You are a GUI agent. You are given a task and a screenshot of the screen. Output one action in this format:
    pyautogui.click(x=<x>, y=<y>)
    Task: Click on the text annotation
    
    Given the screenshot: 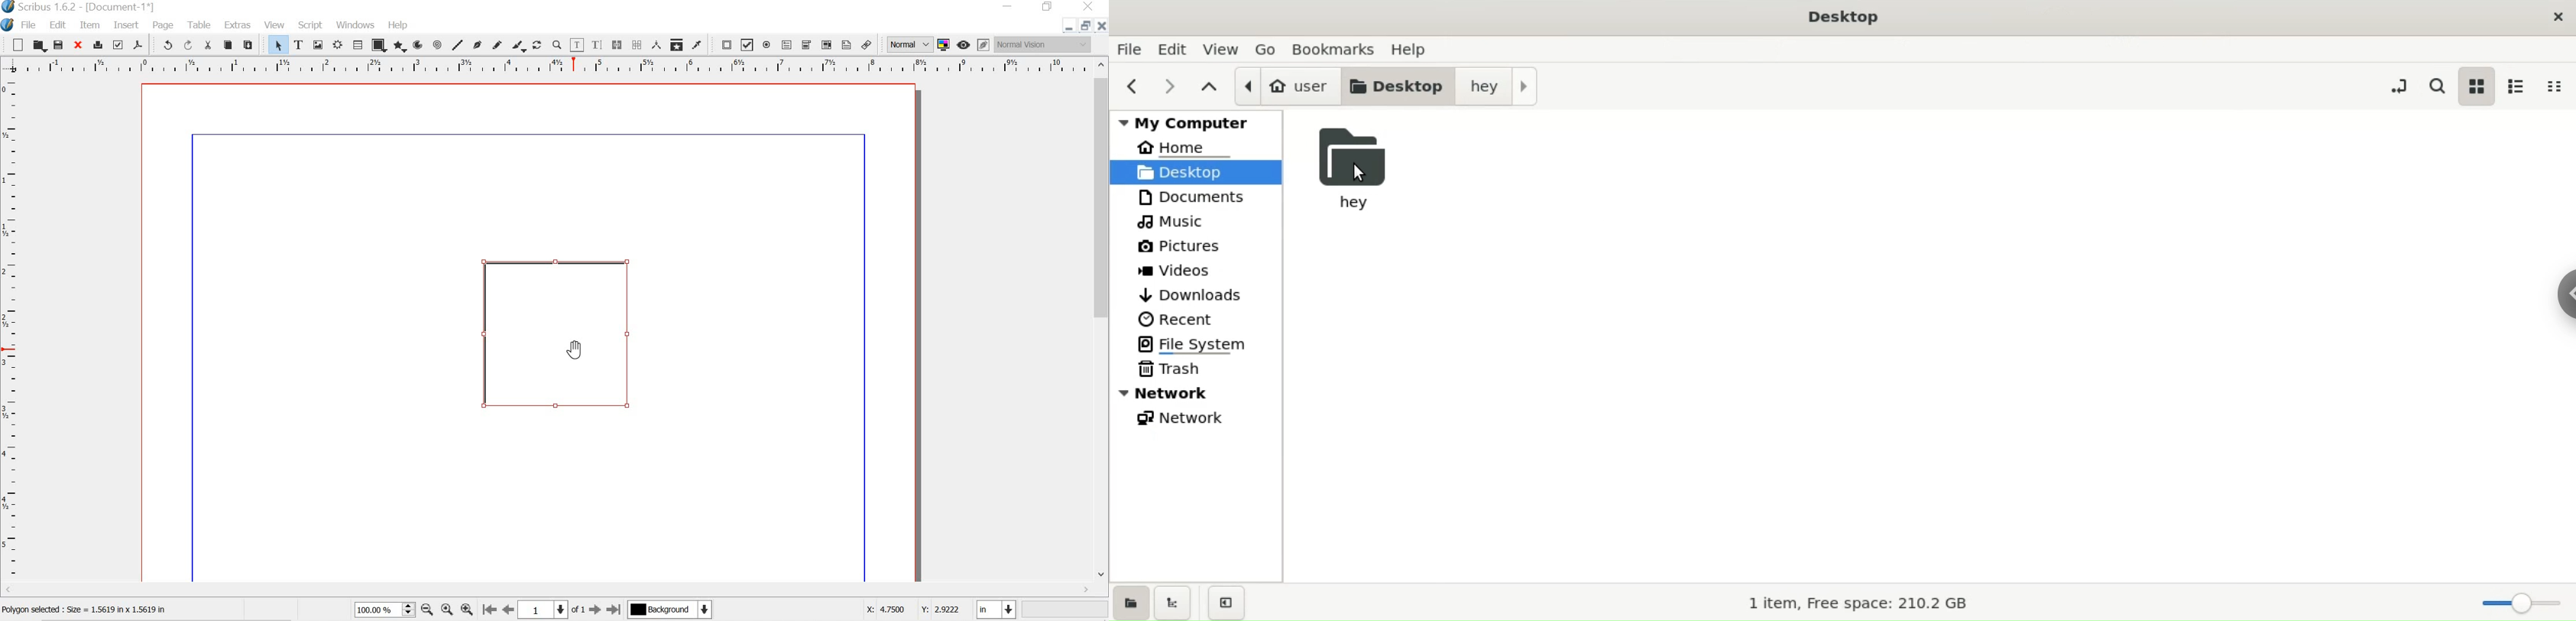 What is the action you would take?
    pyautogui.click(x=846, y=45)
    